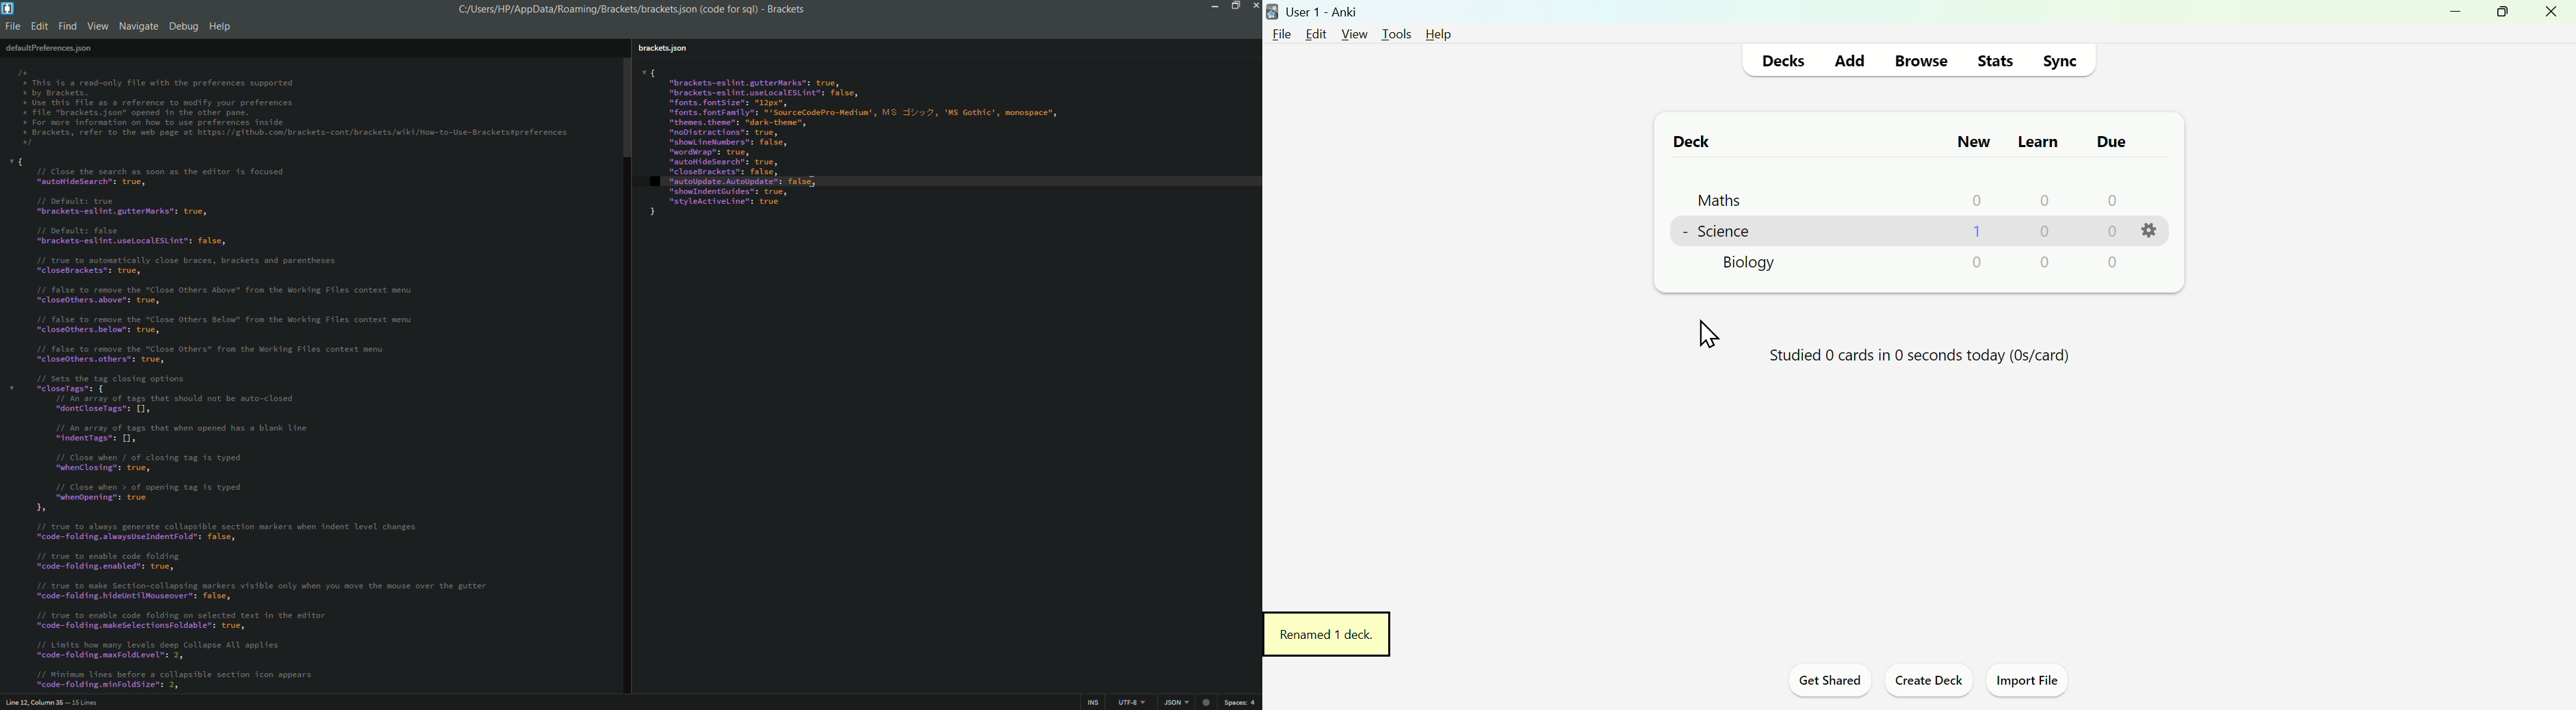  What do you see at coordinates (2046, 262) in the screenshot?
I see `0` at bounding box center [2046, 262].